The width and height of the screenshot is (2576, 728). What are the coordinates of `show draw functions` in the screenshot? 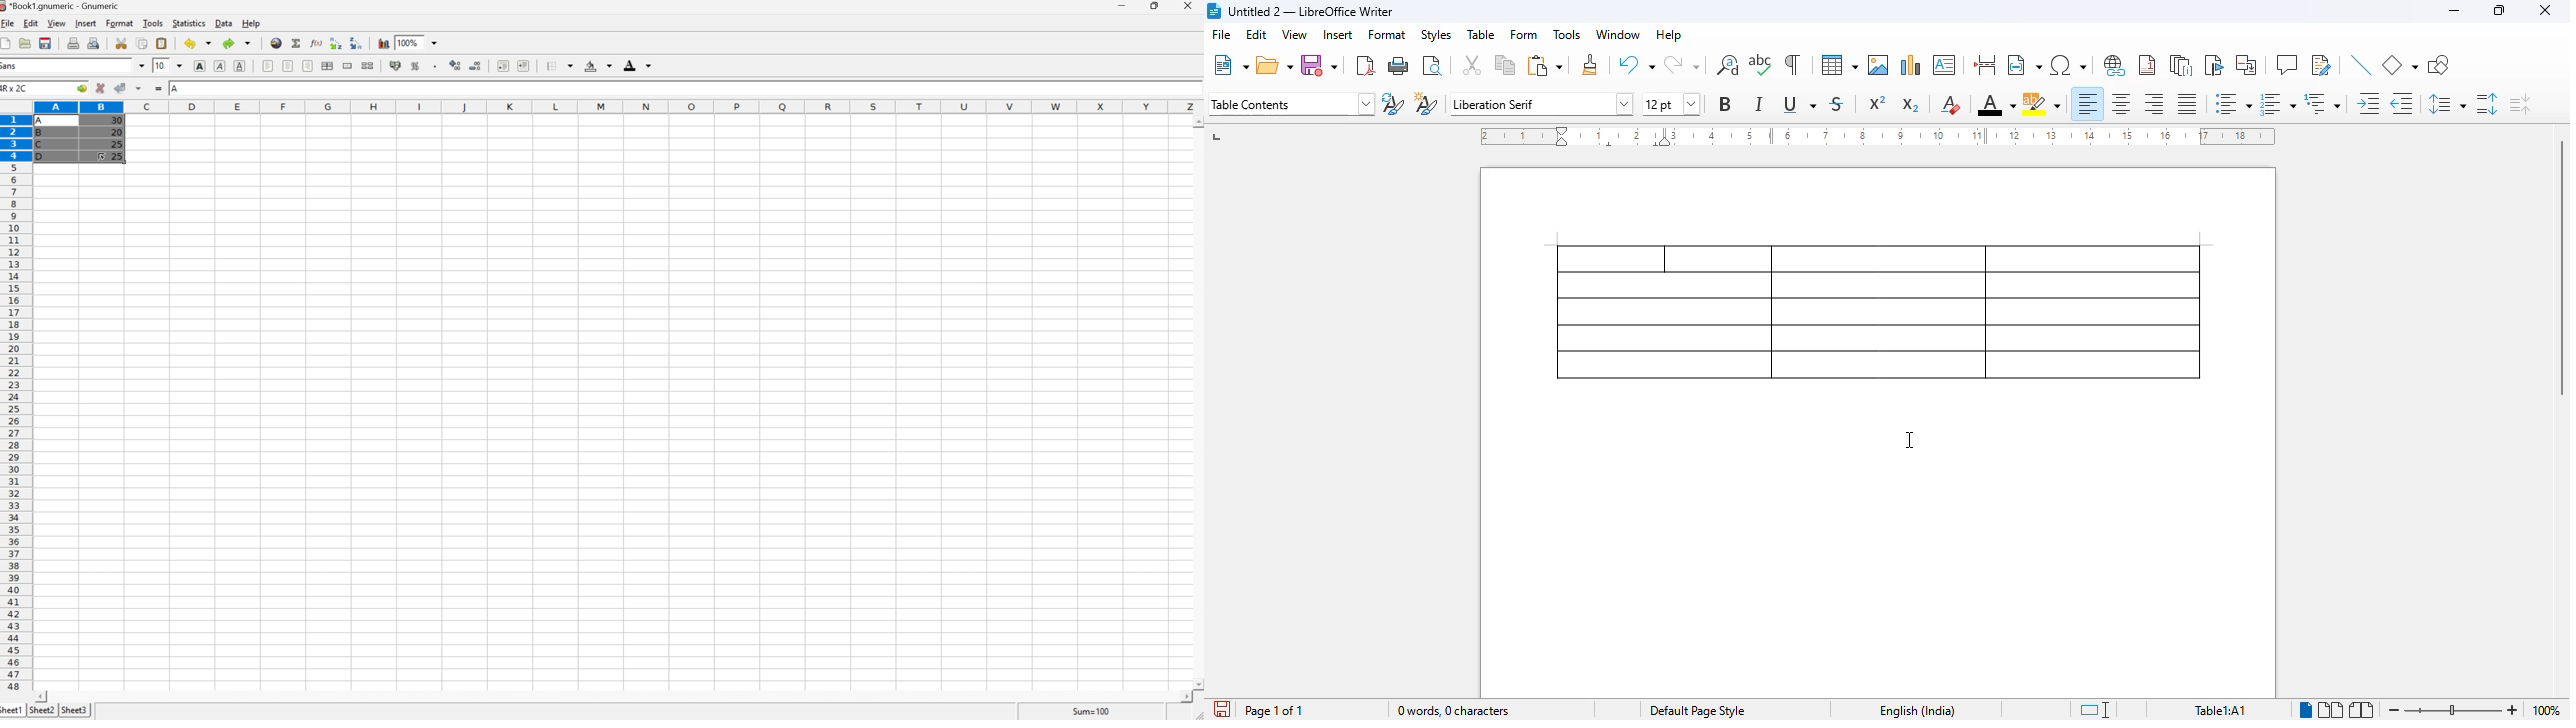 It's located at (2439, 65).